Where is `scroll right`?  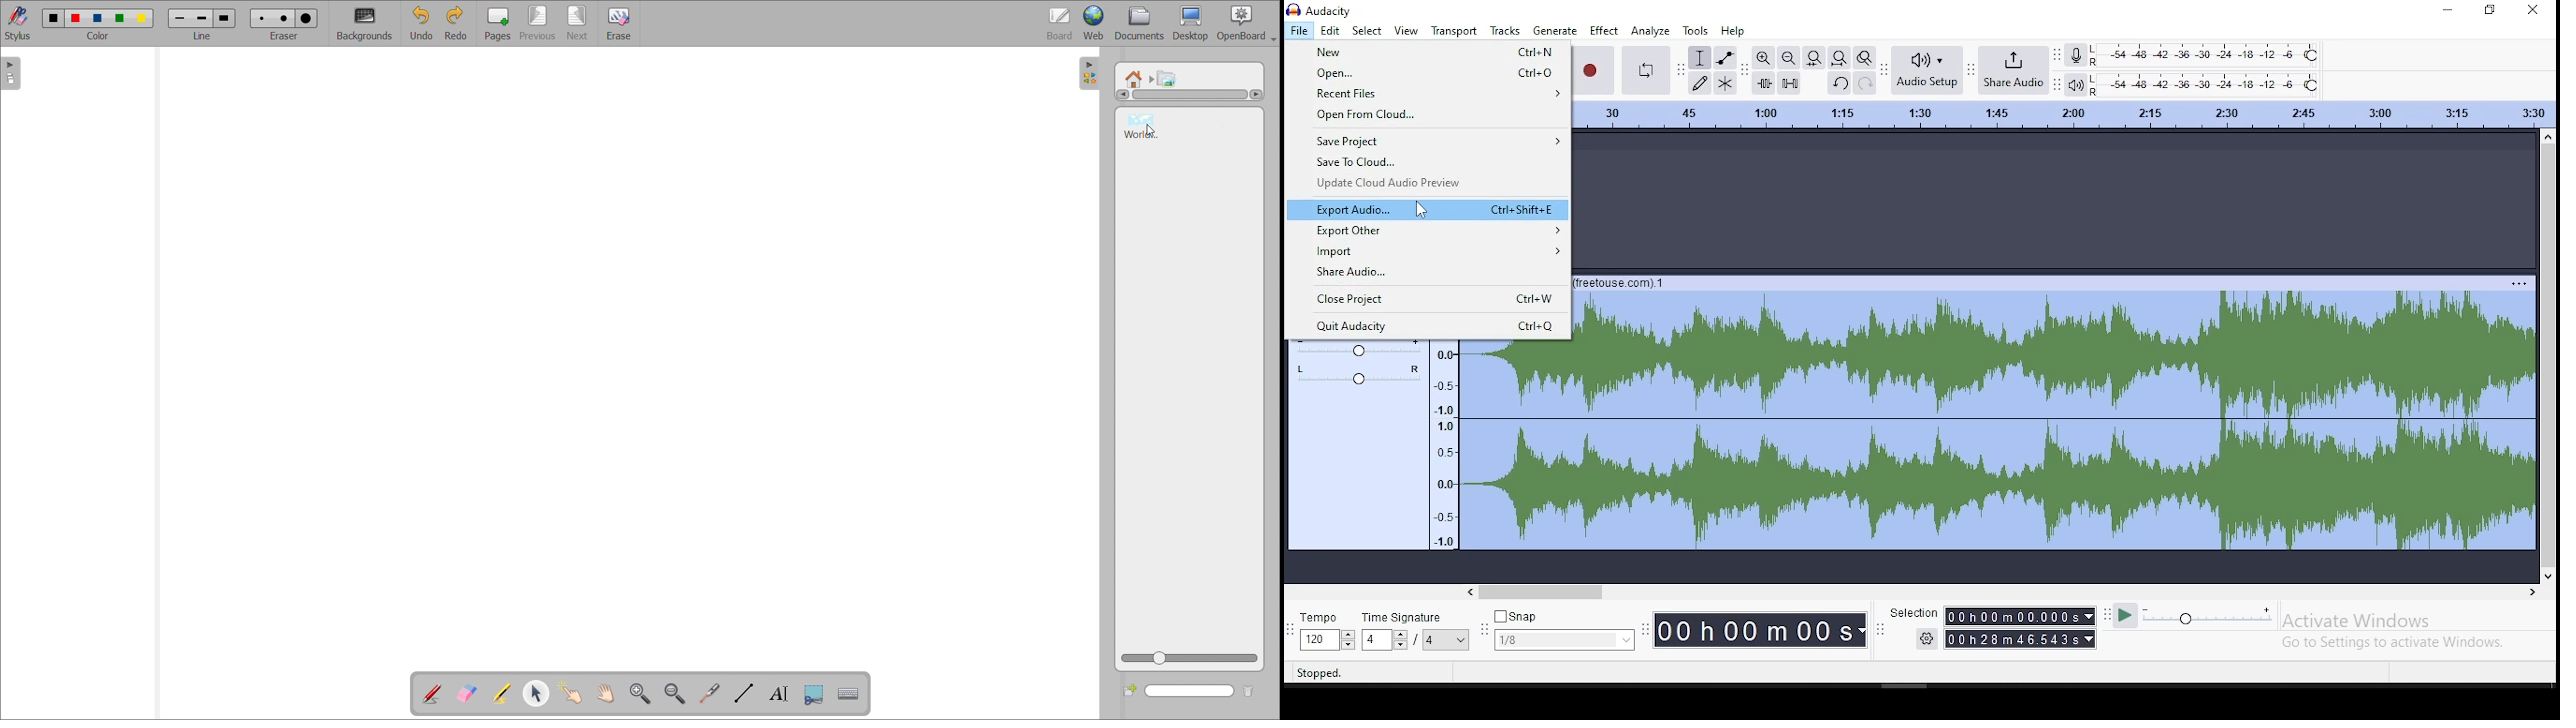 scroll right is located at coordinates (1257, 94).